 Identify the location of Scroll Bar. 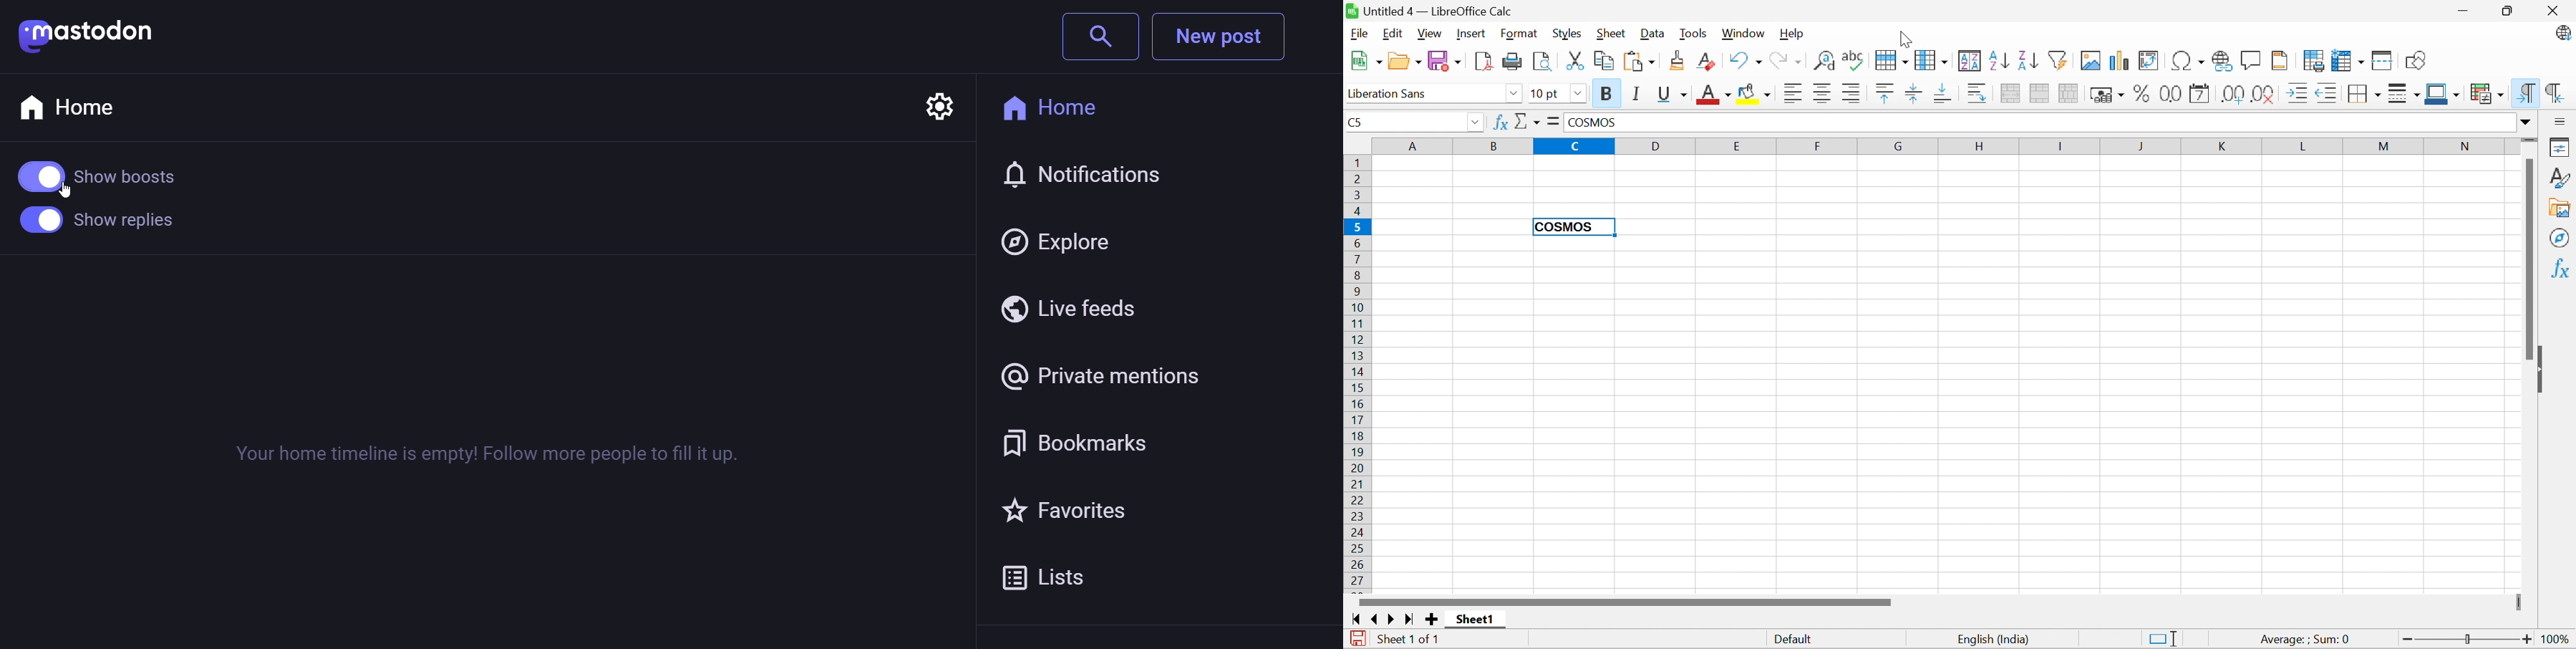
(1623, 603).